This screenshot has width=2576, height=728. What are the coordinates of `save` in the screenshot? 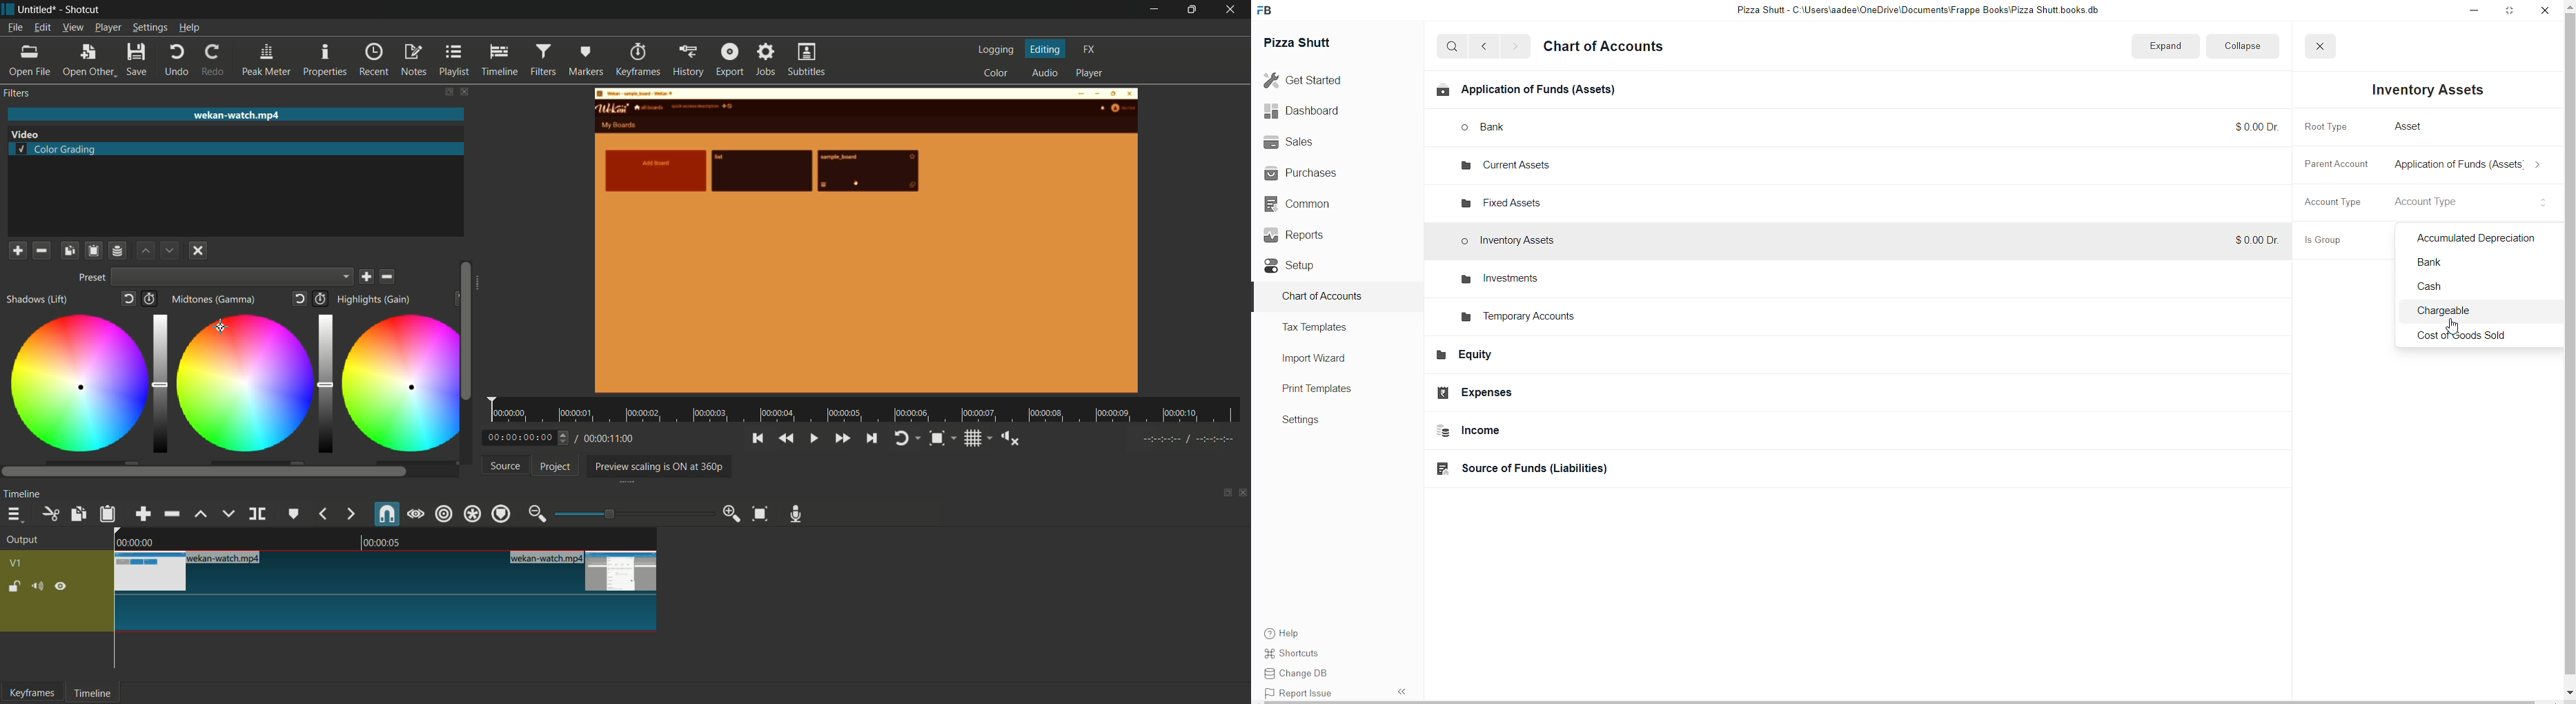 It's located at (366, 277).